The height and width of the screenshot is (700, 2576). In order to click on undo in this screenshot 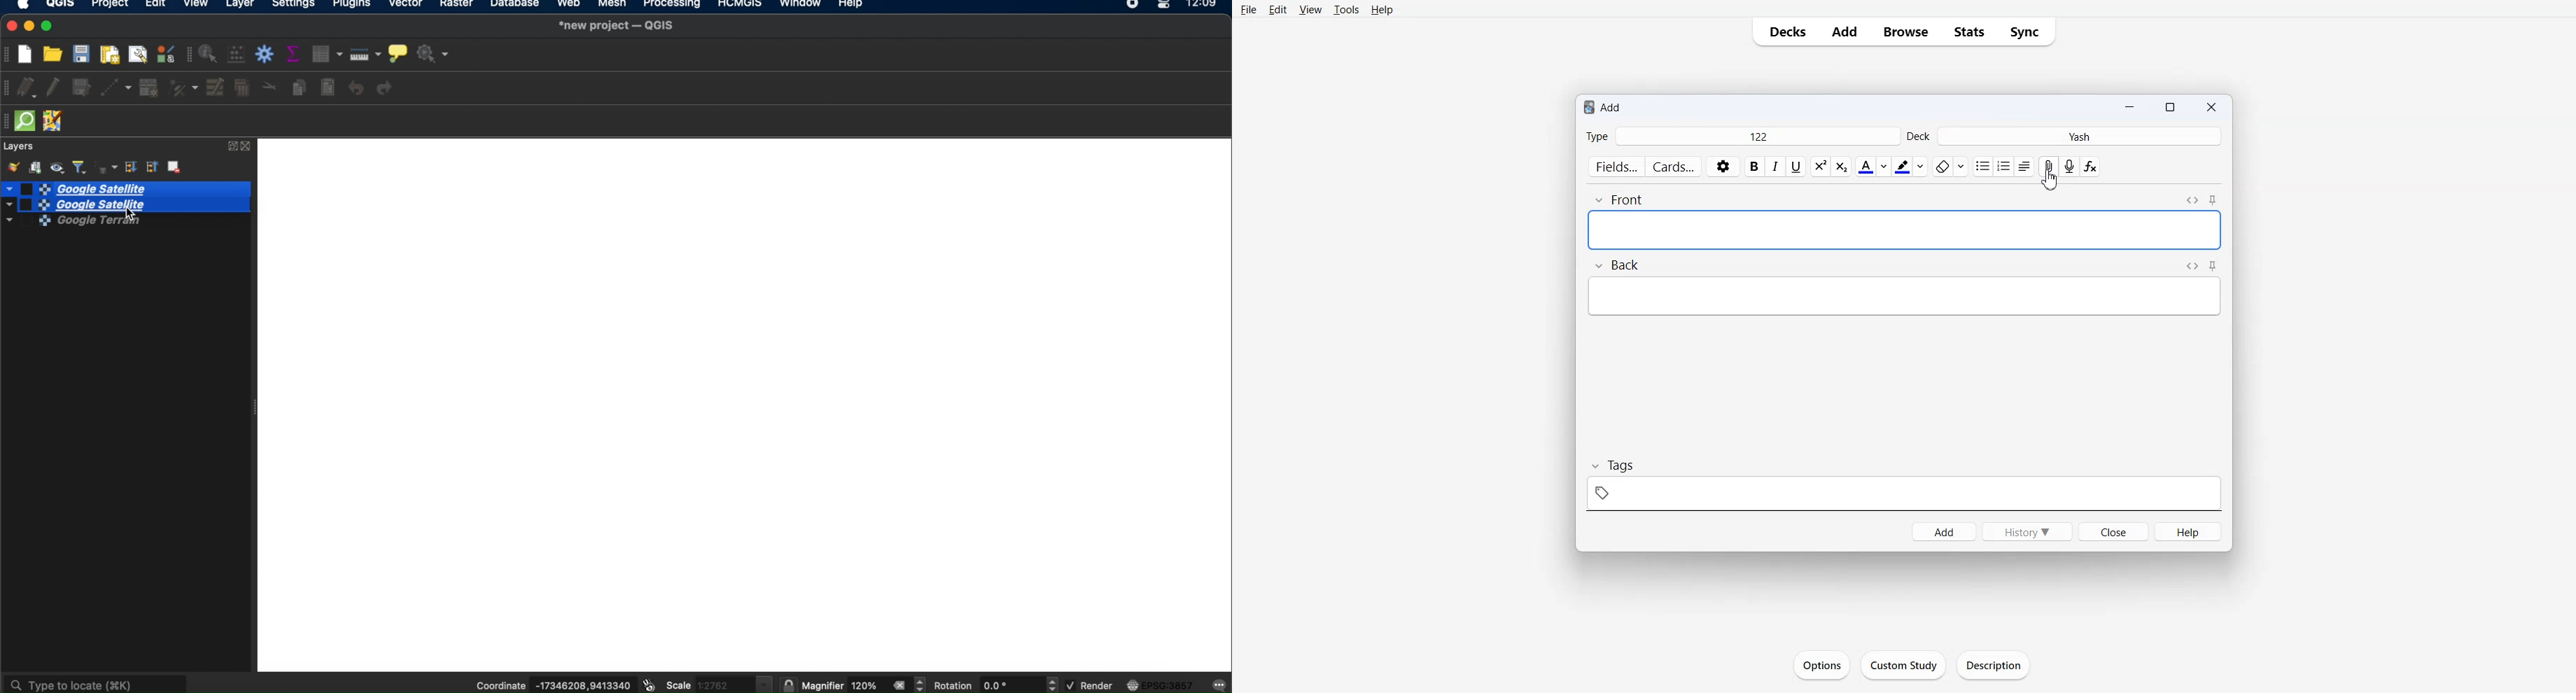, I will do `click(356, 89)`.